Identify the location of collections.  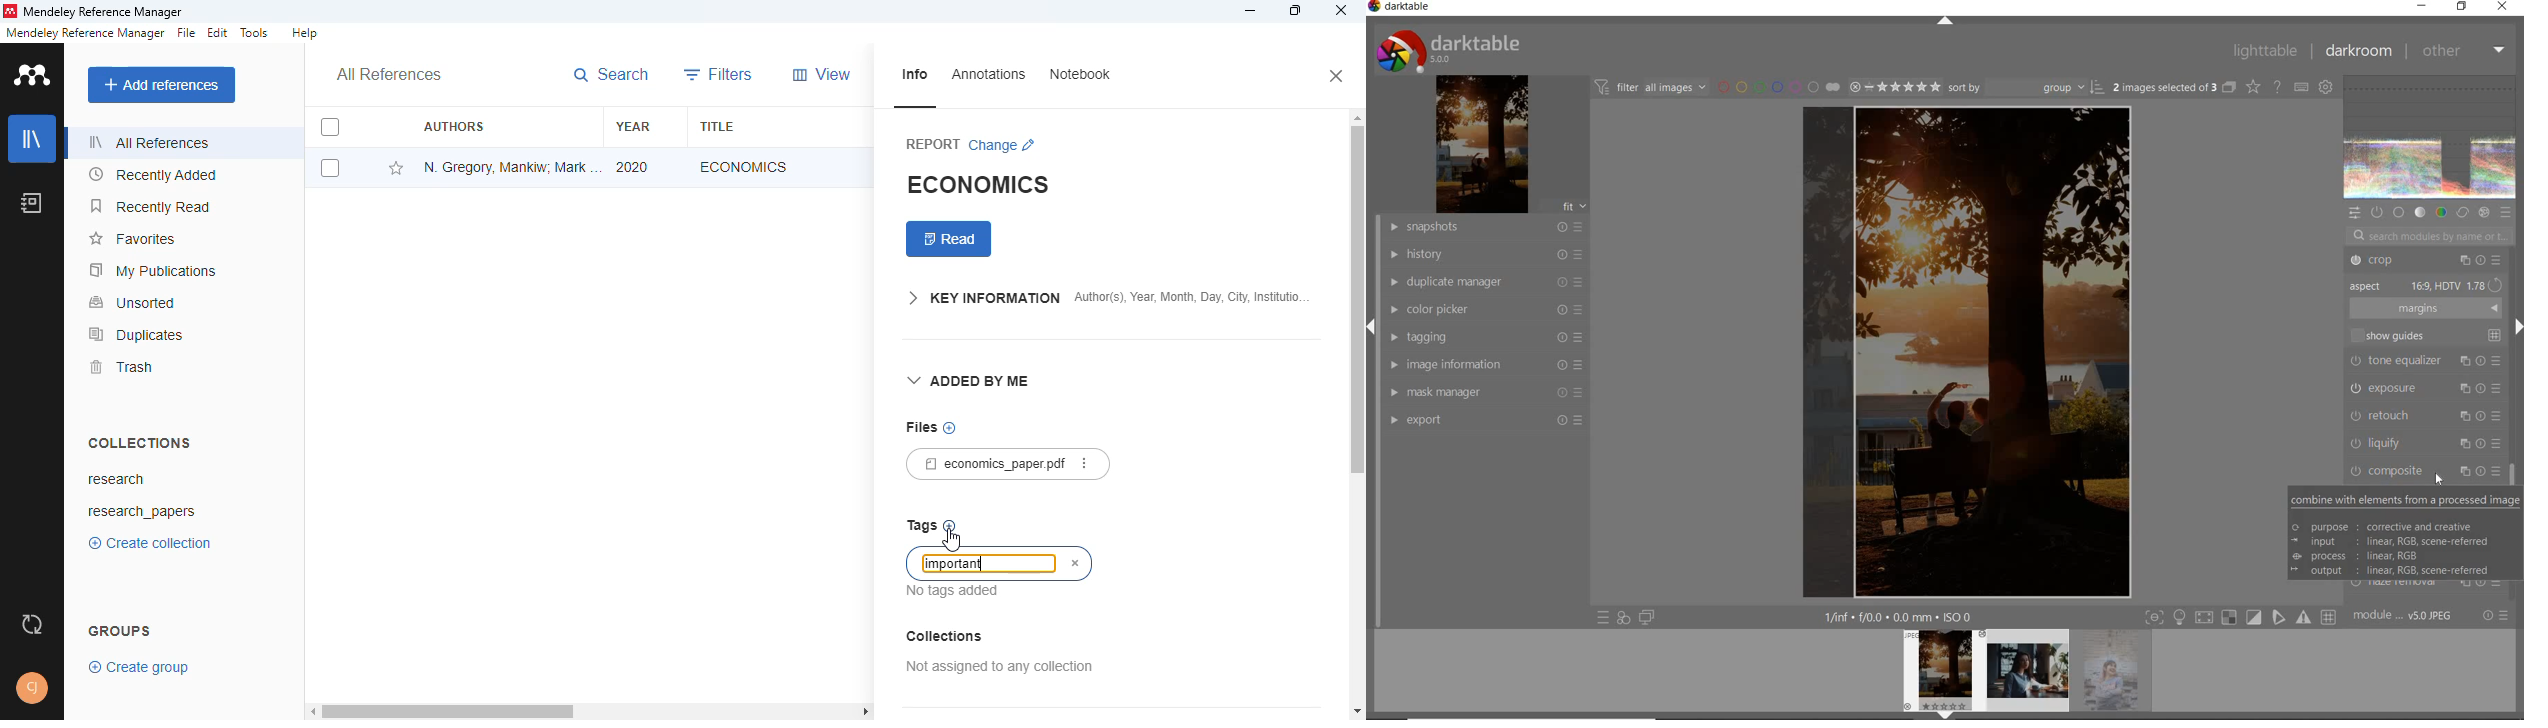
(140, 444).